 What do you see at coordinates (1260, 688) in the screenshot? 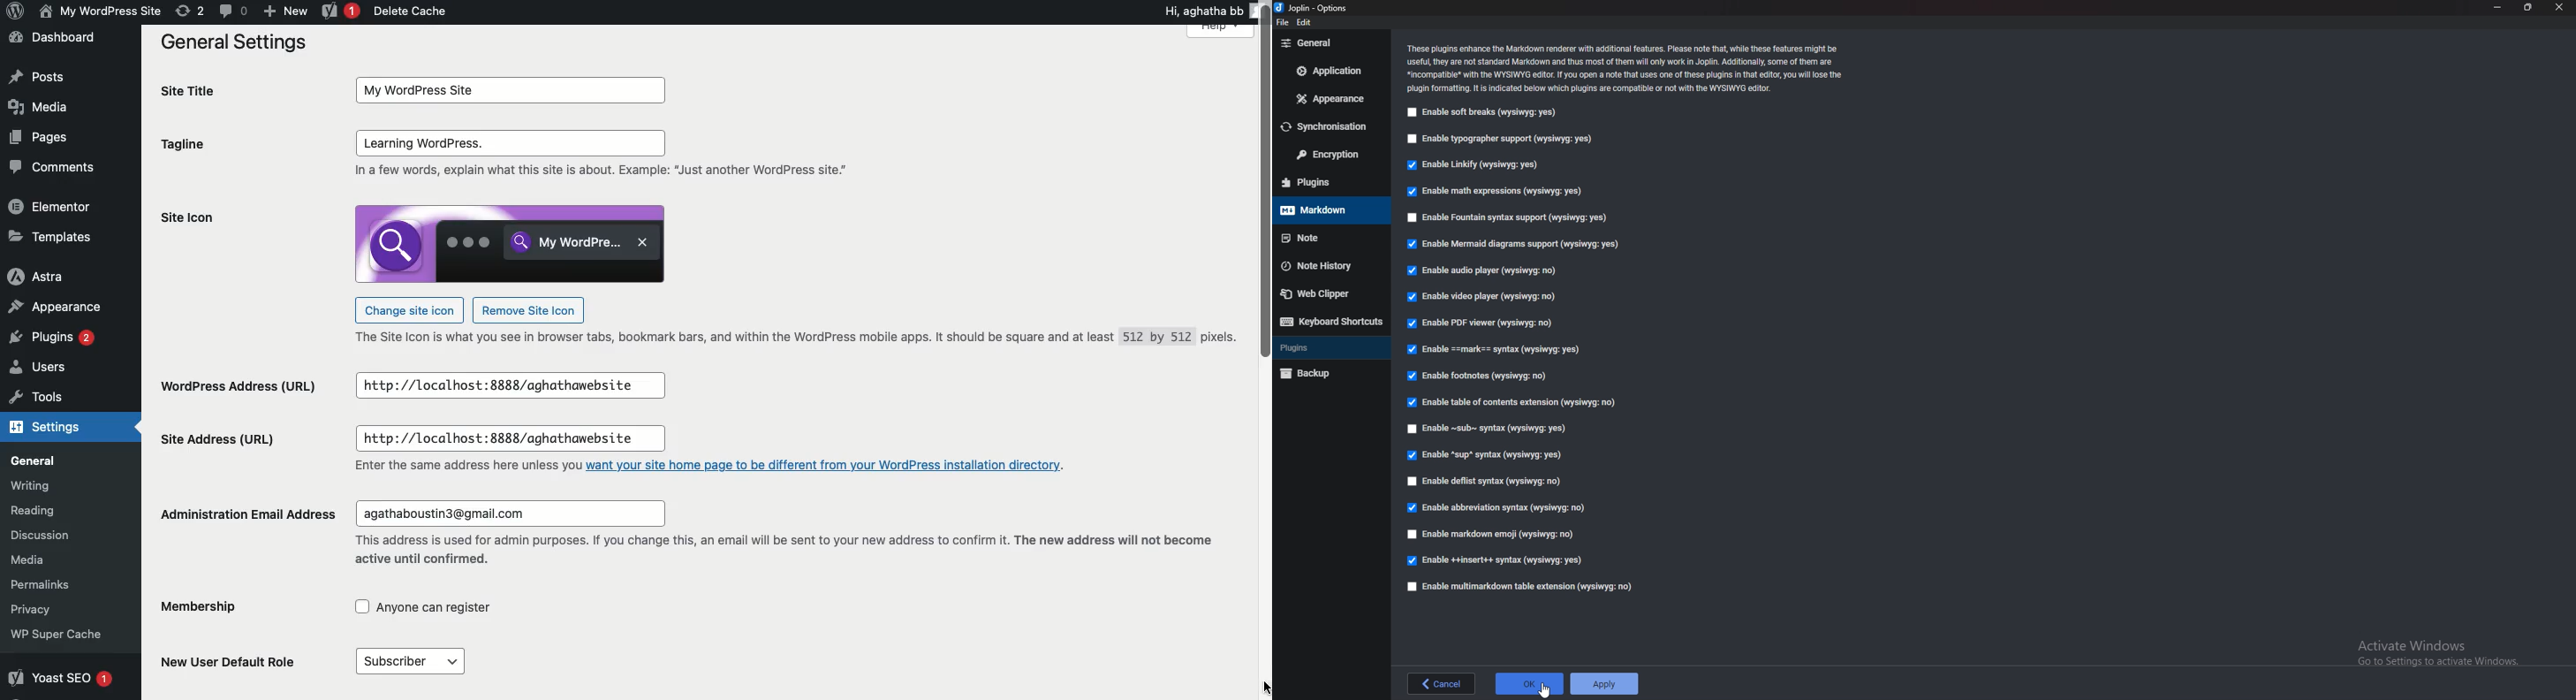
I see `cursor` at bounding box center [1260, 688].